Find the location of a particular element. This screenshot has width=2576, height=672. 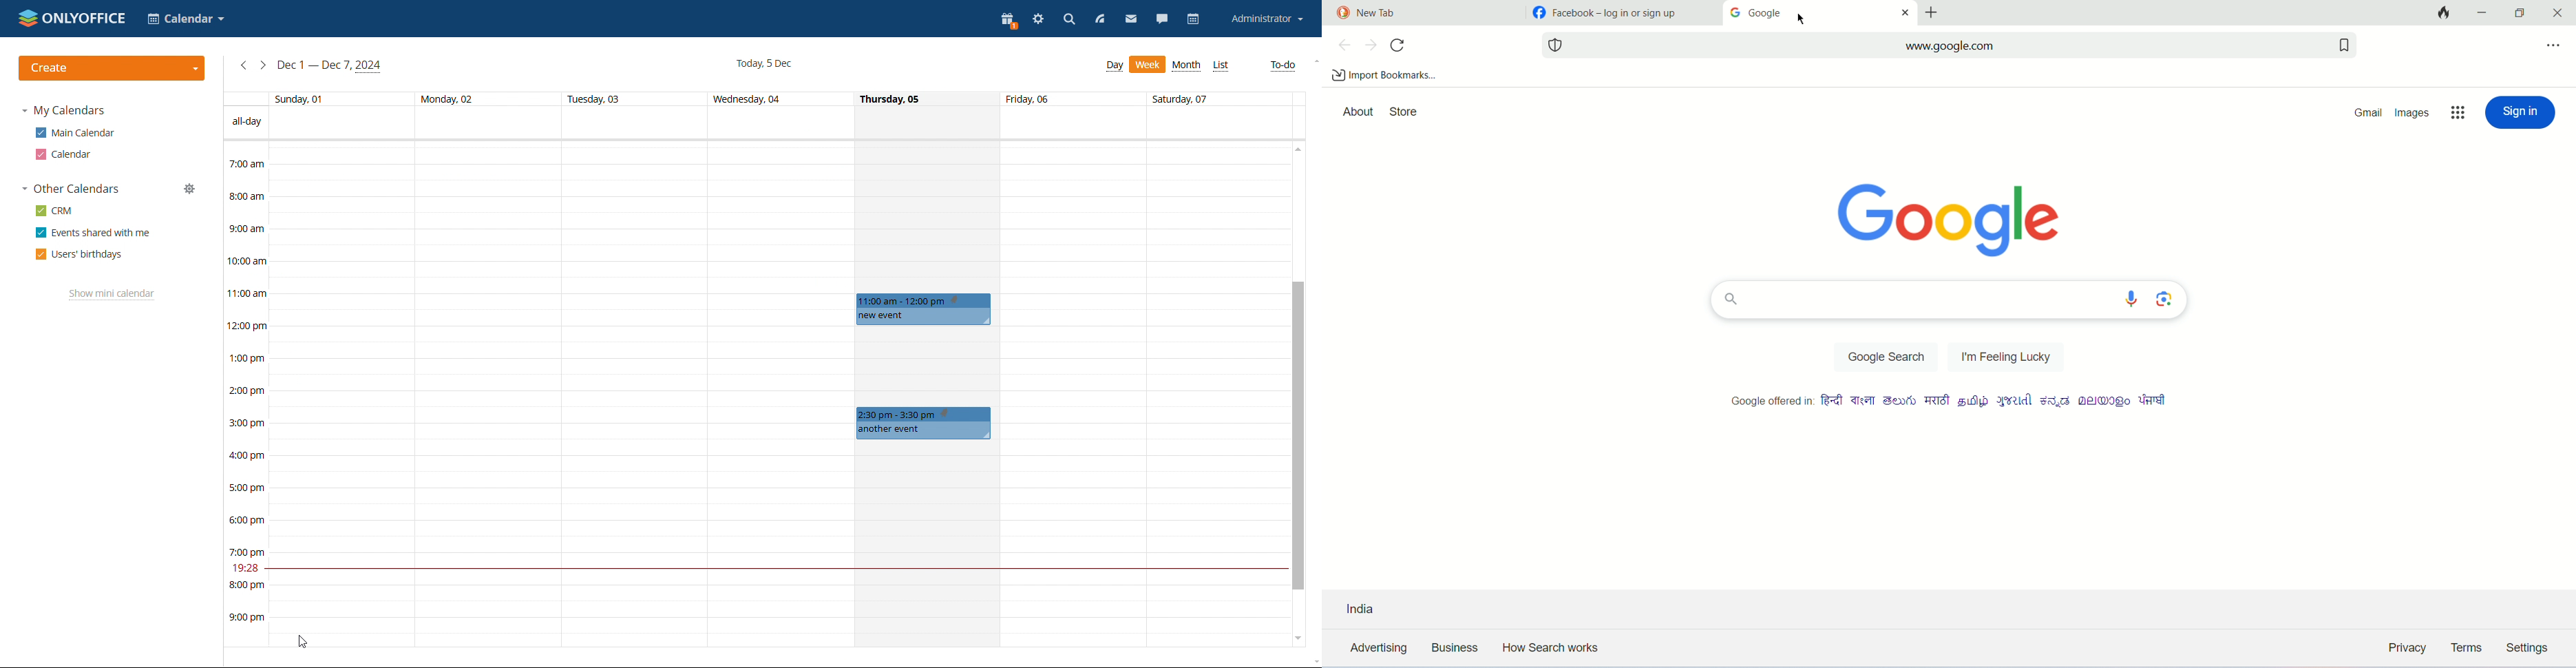

feed is located at coordinates (1099, 19).